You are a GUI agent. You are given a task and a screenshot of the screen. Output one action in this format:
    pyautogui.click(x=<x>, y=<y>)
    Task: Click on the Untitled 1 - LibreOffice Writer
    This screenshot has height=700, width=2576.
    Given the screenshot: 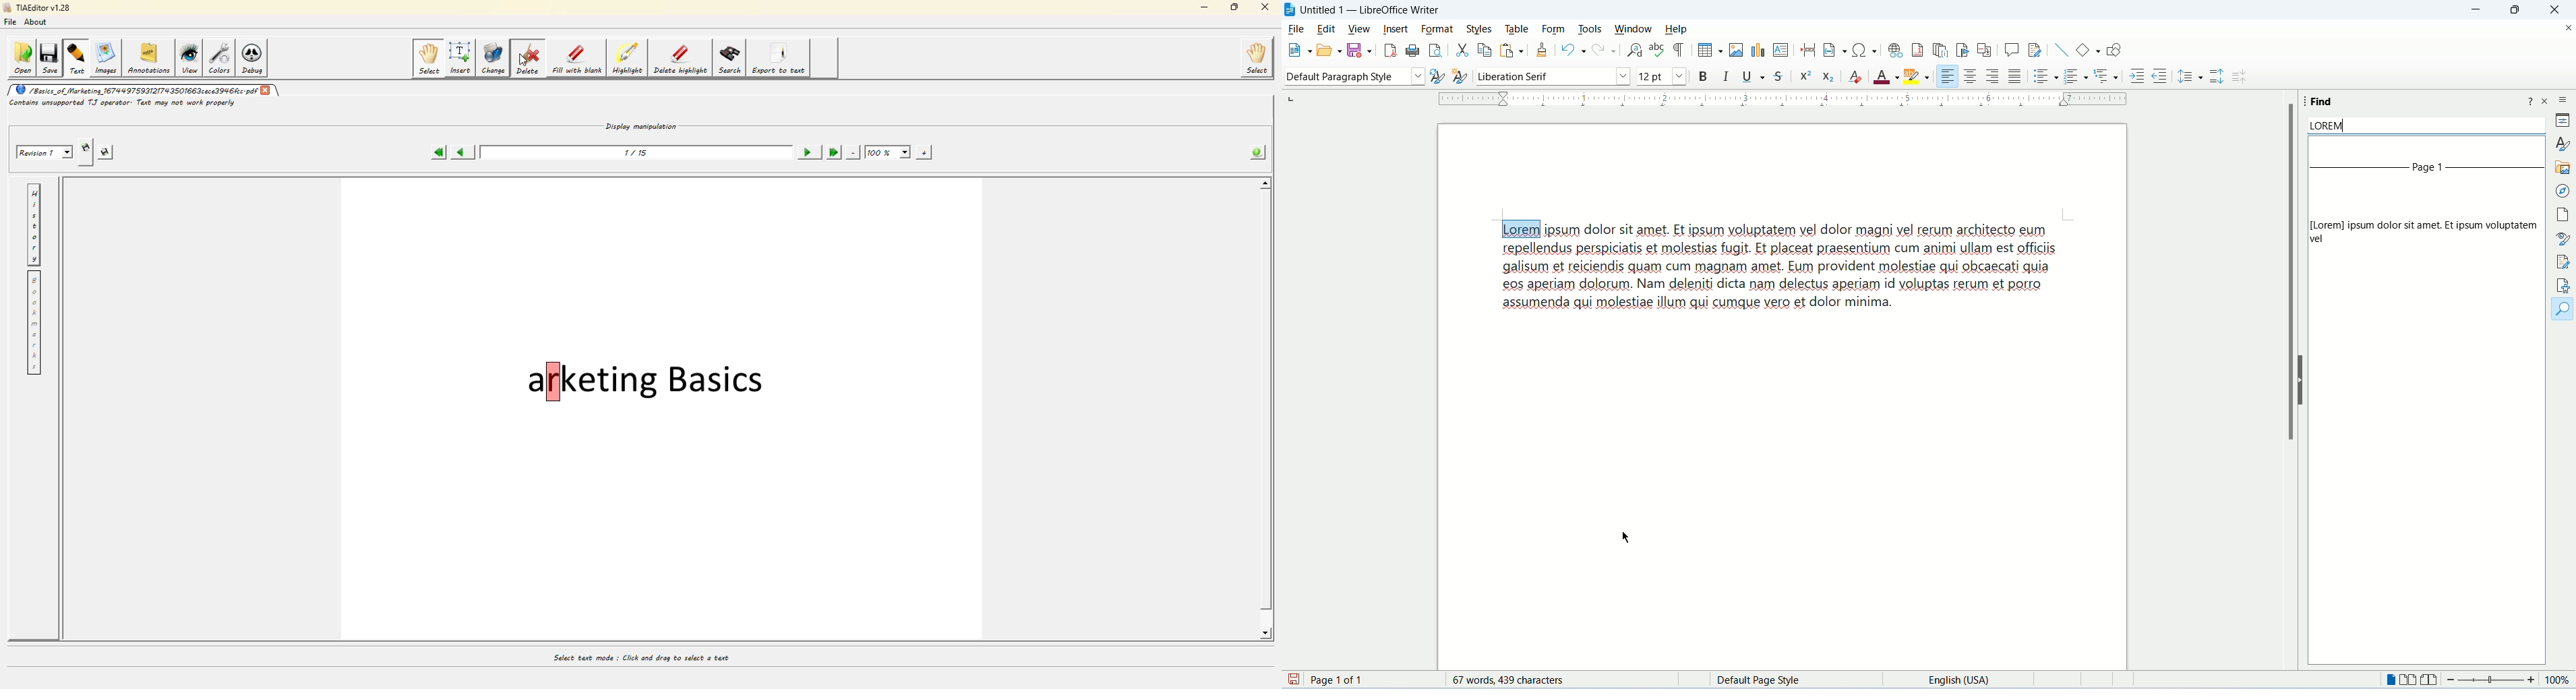 What is the action you would take?
    pyautogui.click(x=1369, y=9)
    